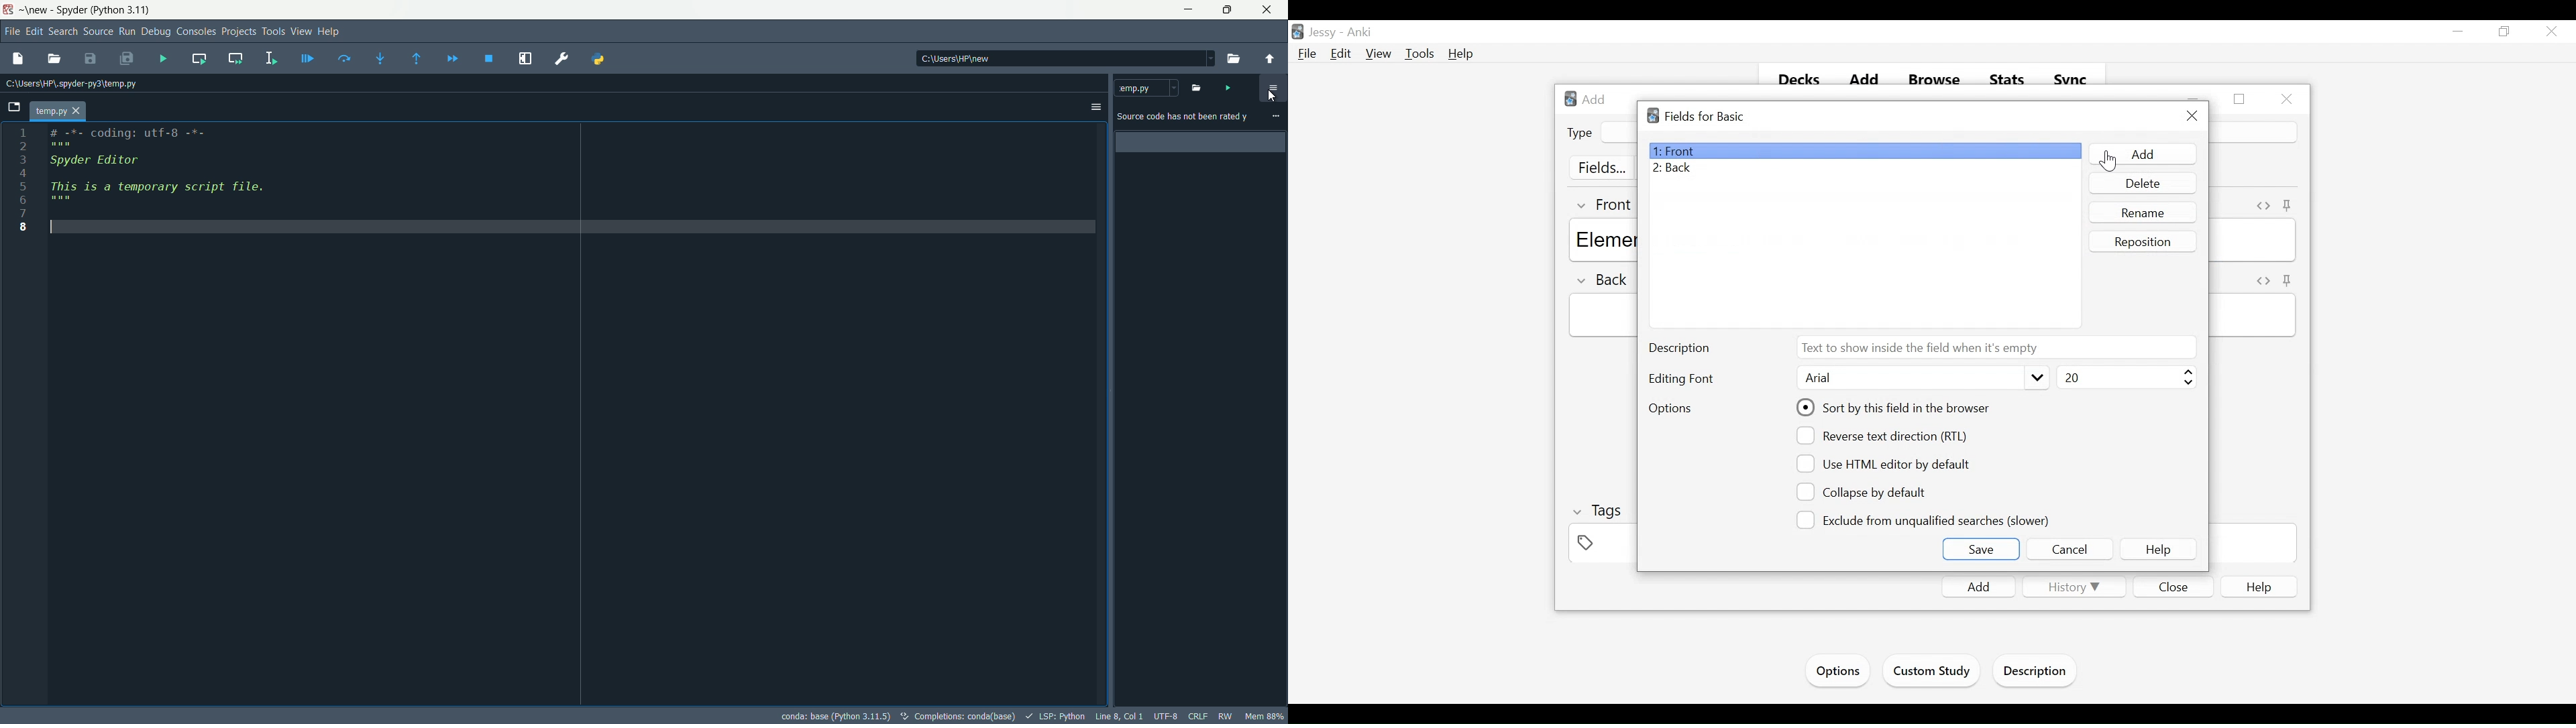 This screenshot has height=728, width=2576. What do you see at coordinates (9, 10) in the screenshot?
I see `app icon` at bounding box center [9, 10].